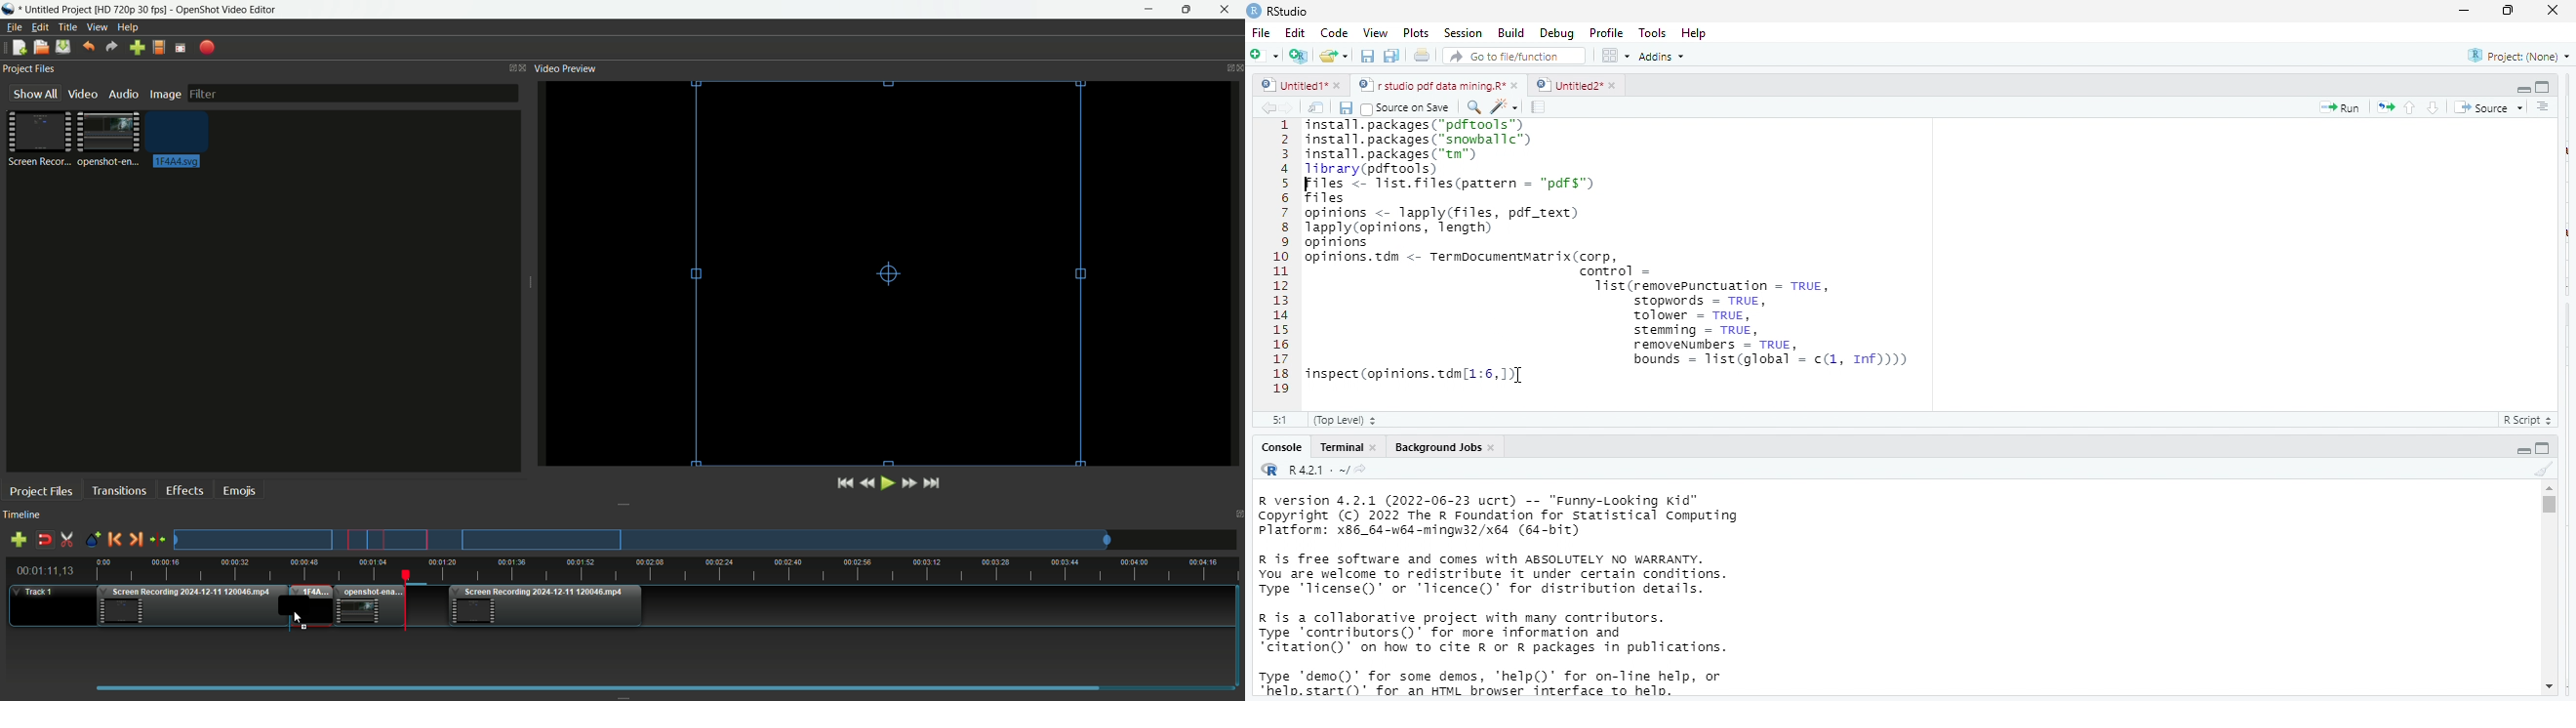 This screenshot has height=728, width=2576. I want to click on run, so click(2340, 107).